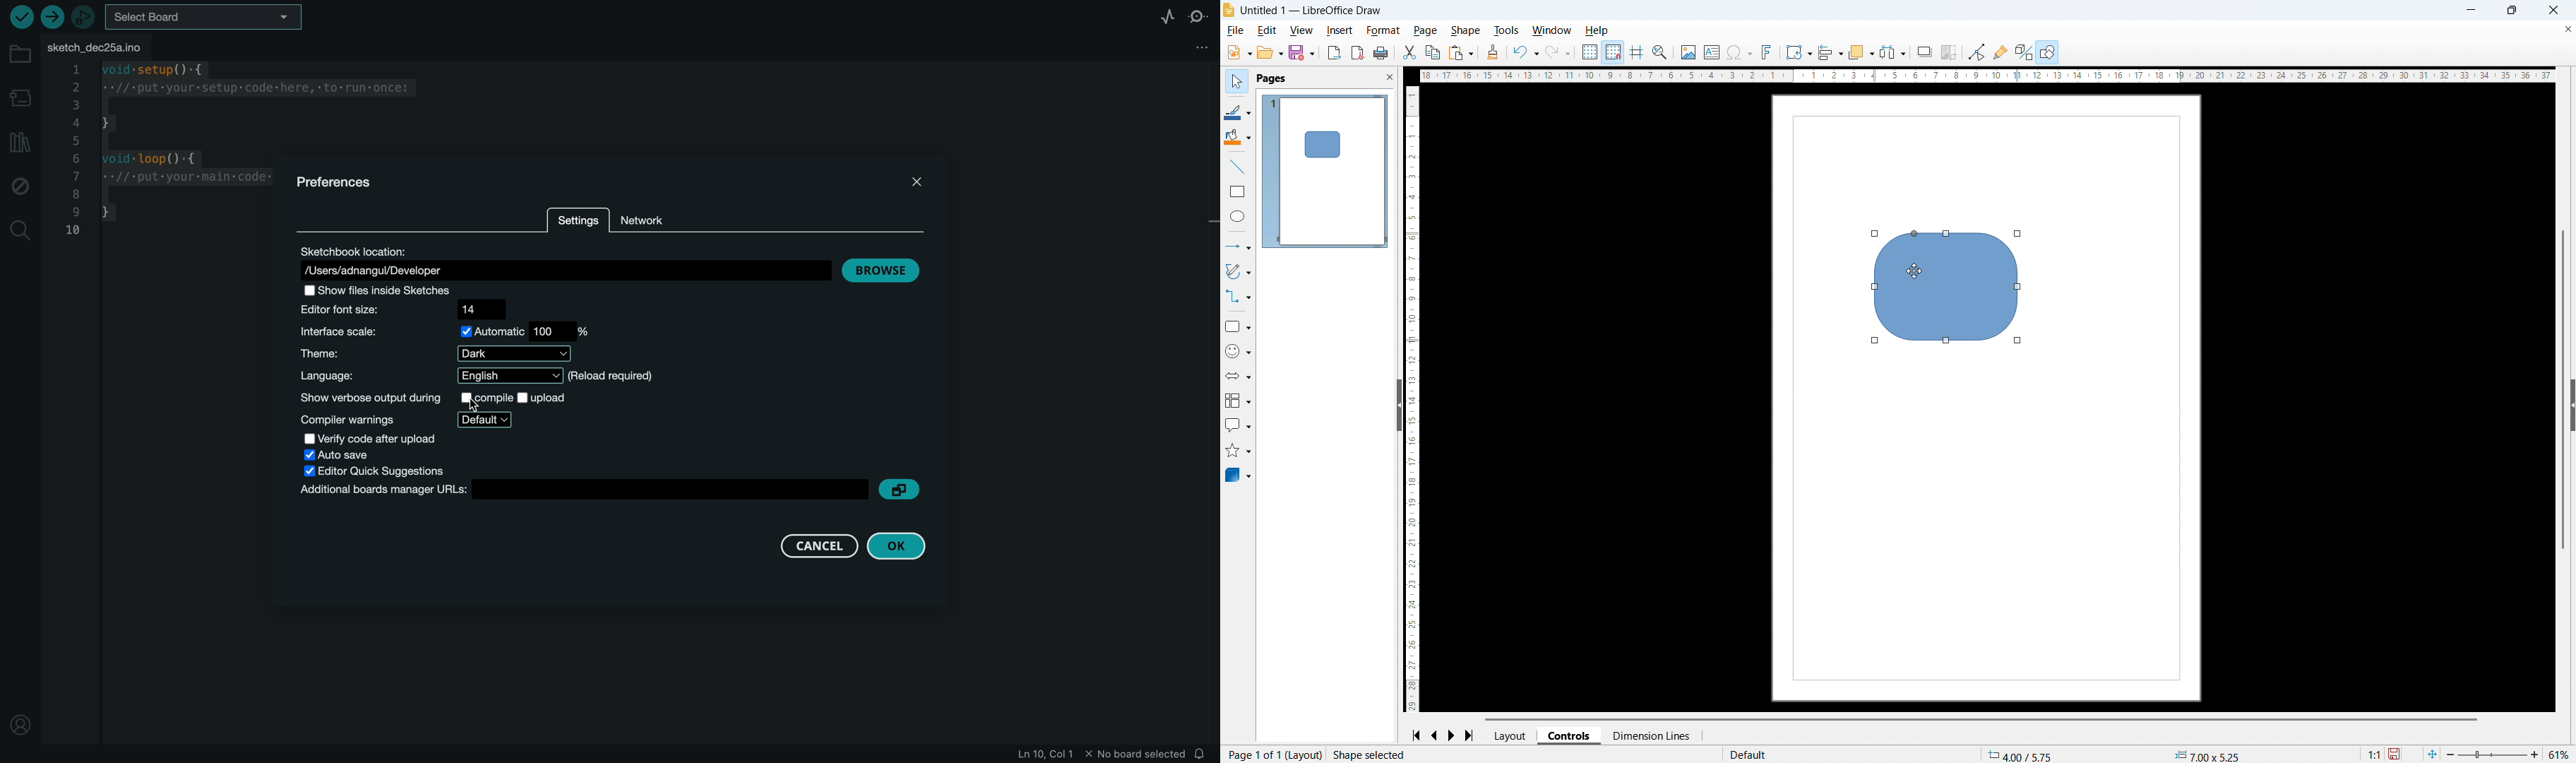  I want to click on toggle extrusion, so click(2024, 52).